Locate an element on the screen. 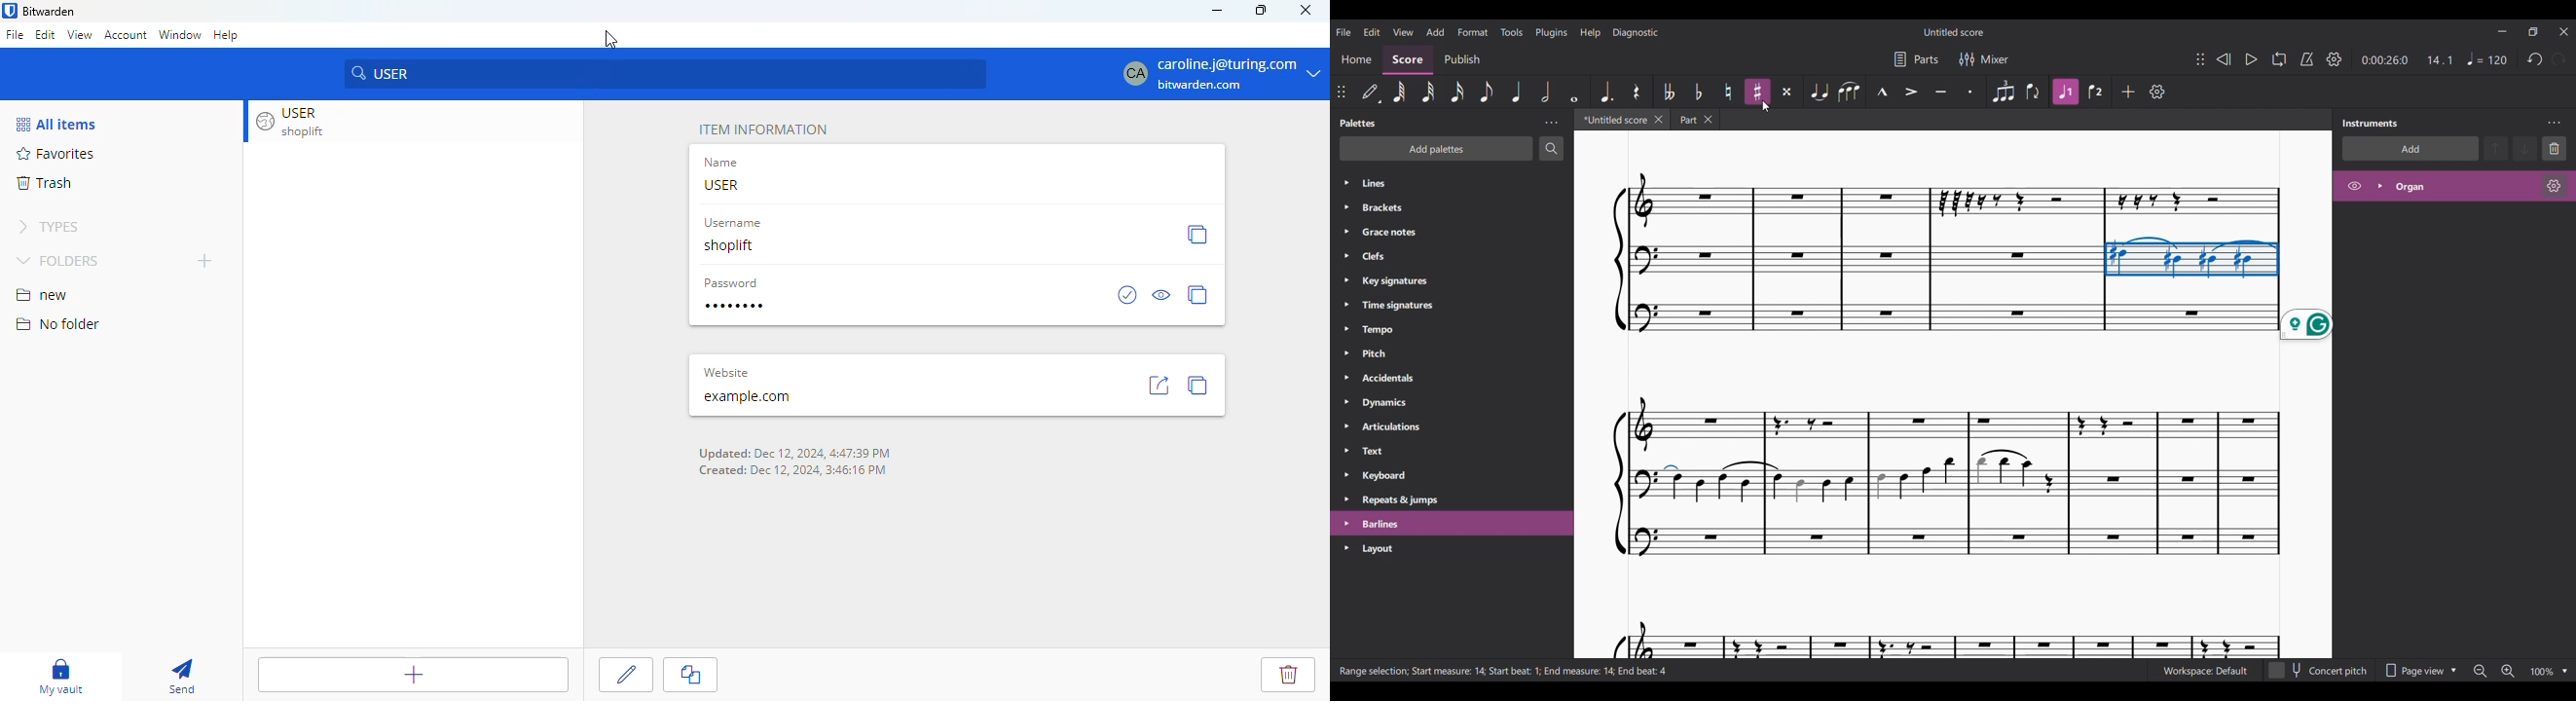  Updated: Dec 12, 2024, 4:47:39 PM is located at coordinates (794, 451).